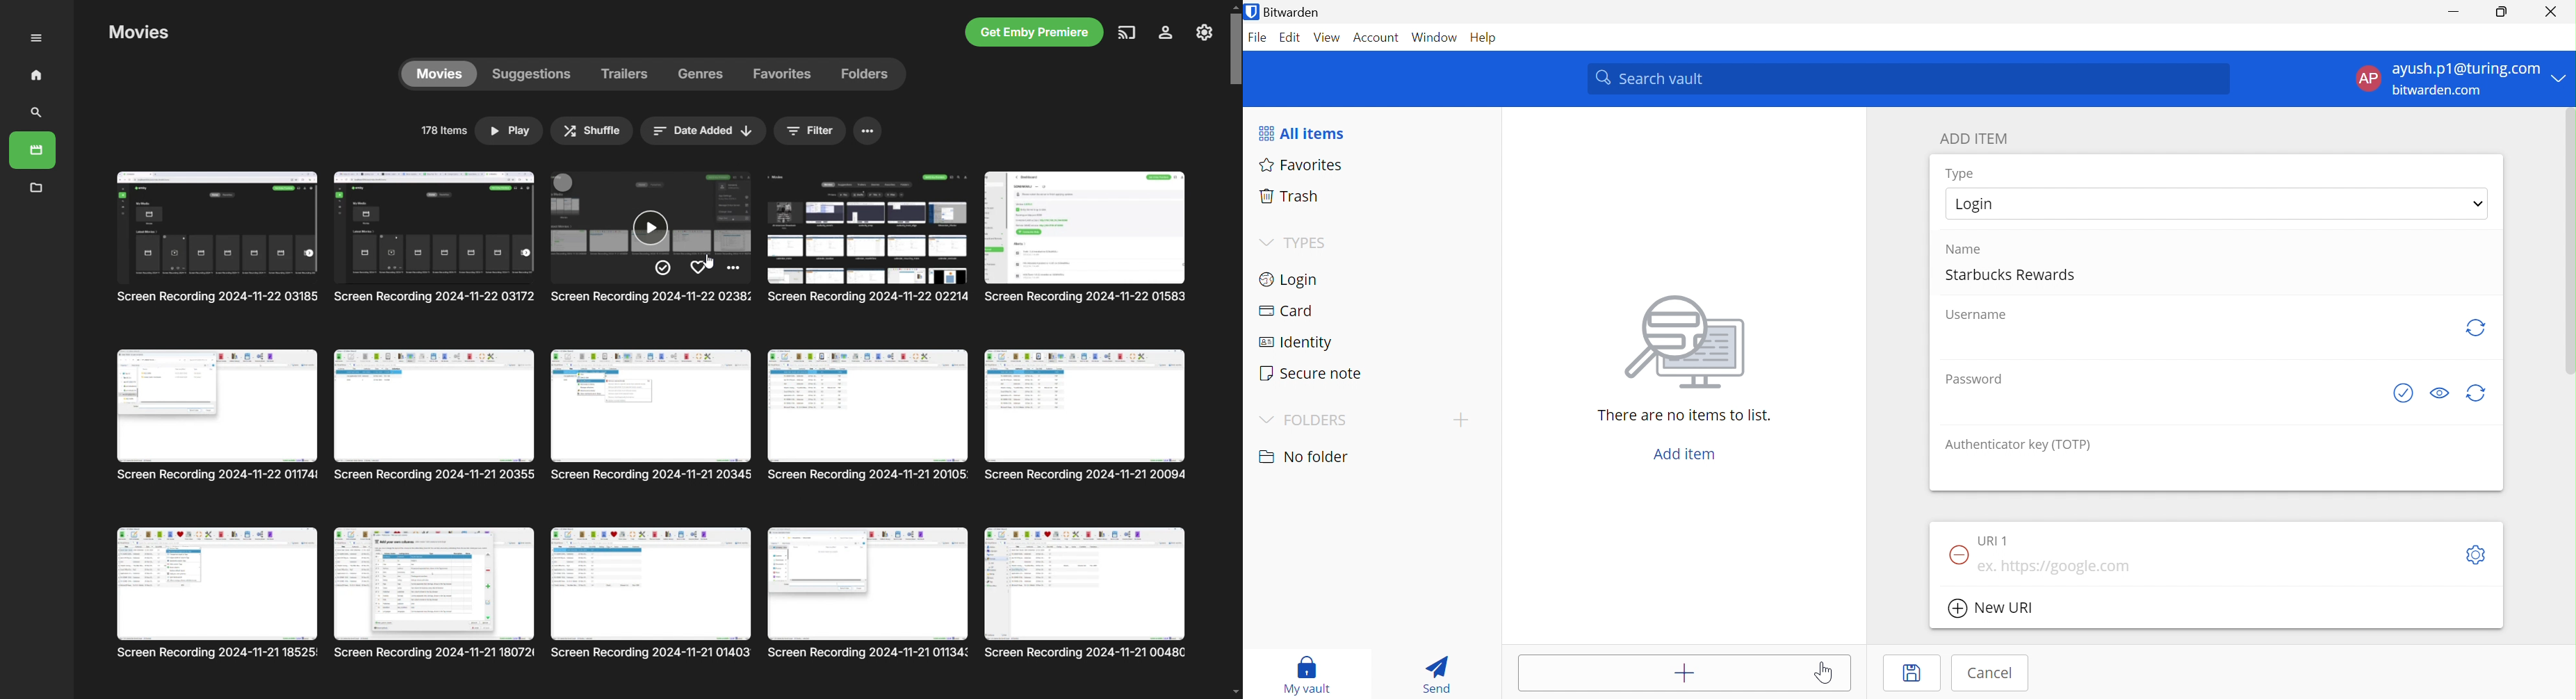 This screenshot has height=700, width=2576. What do you see at coordinates (2455, 8) in the screenshot?
I see `Minimize` at bounding box center [2455, 8].